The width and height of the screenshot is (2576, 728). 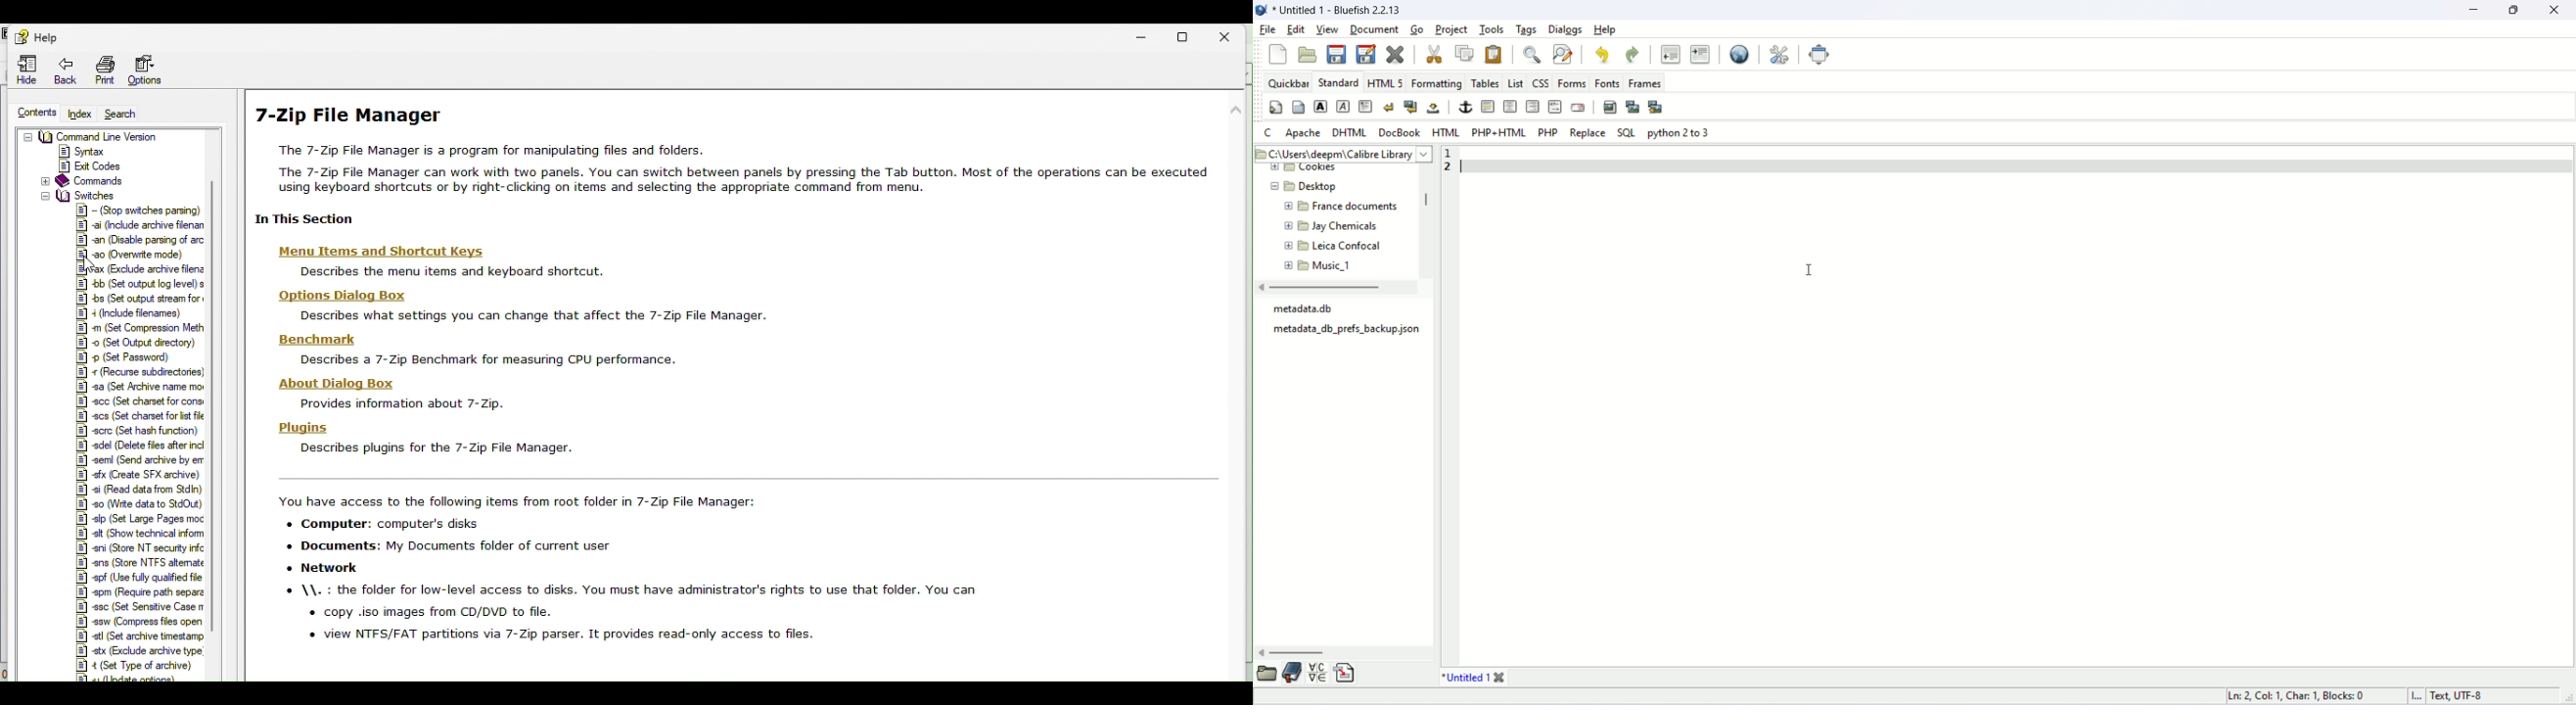 What do you see at coordinates (1484, 83) in the screenshot?
I see `tables` at bounding box center [1484, 83].